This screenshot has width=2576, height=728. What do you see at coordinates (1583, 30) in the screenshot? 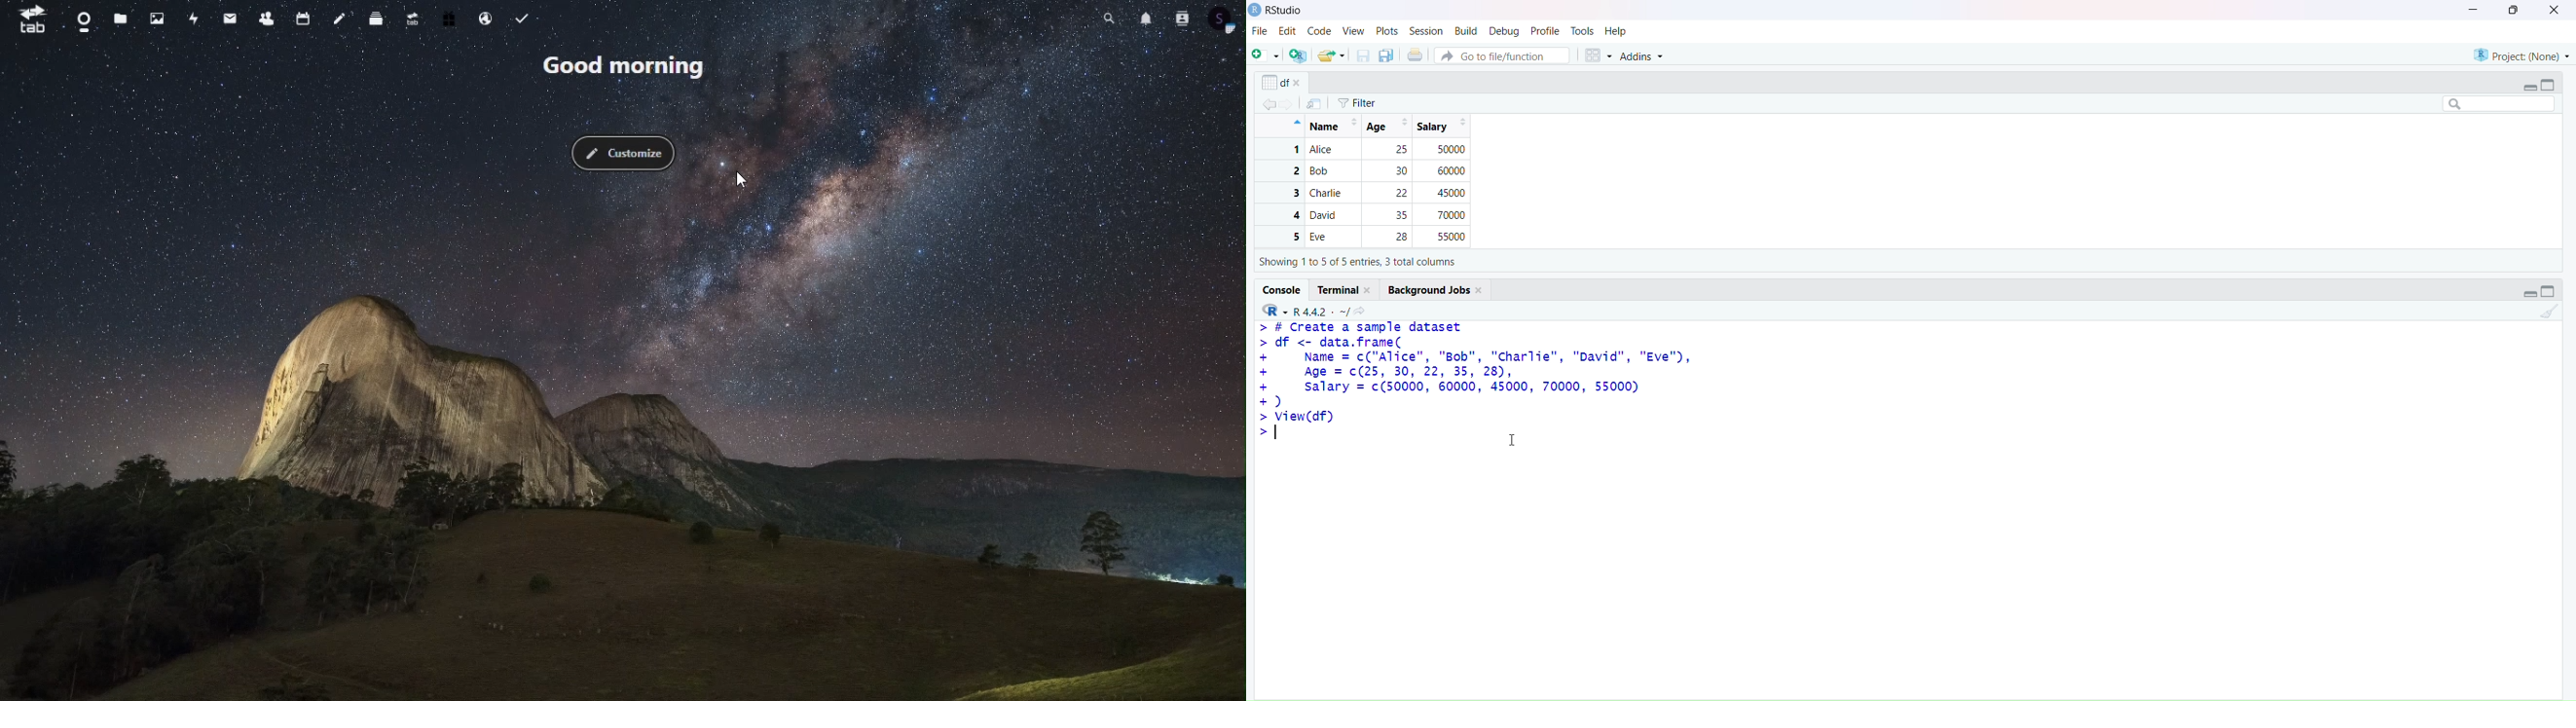
I see `tools` at bounding box center [1583, 30].